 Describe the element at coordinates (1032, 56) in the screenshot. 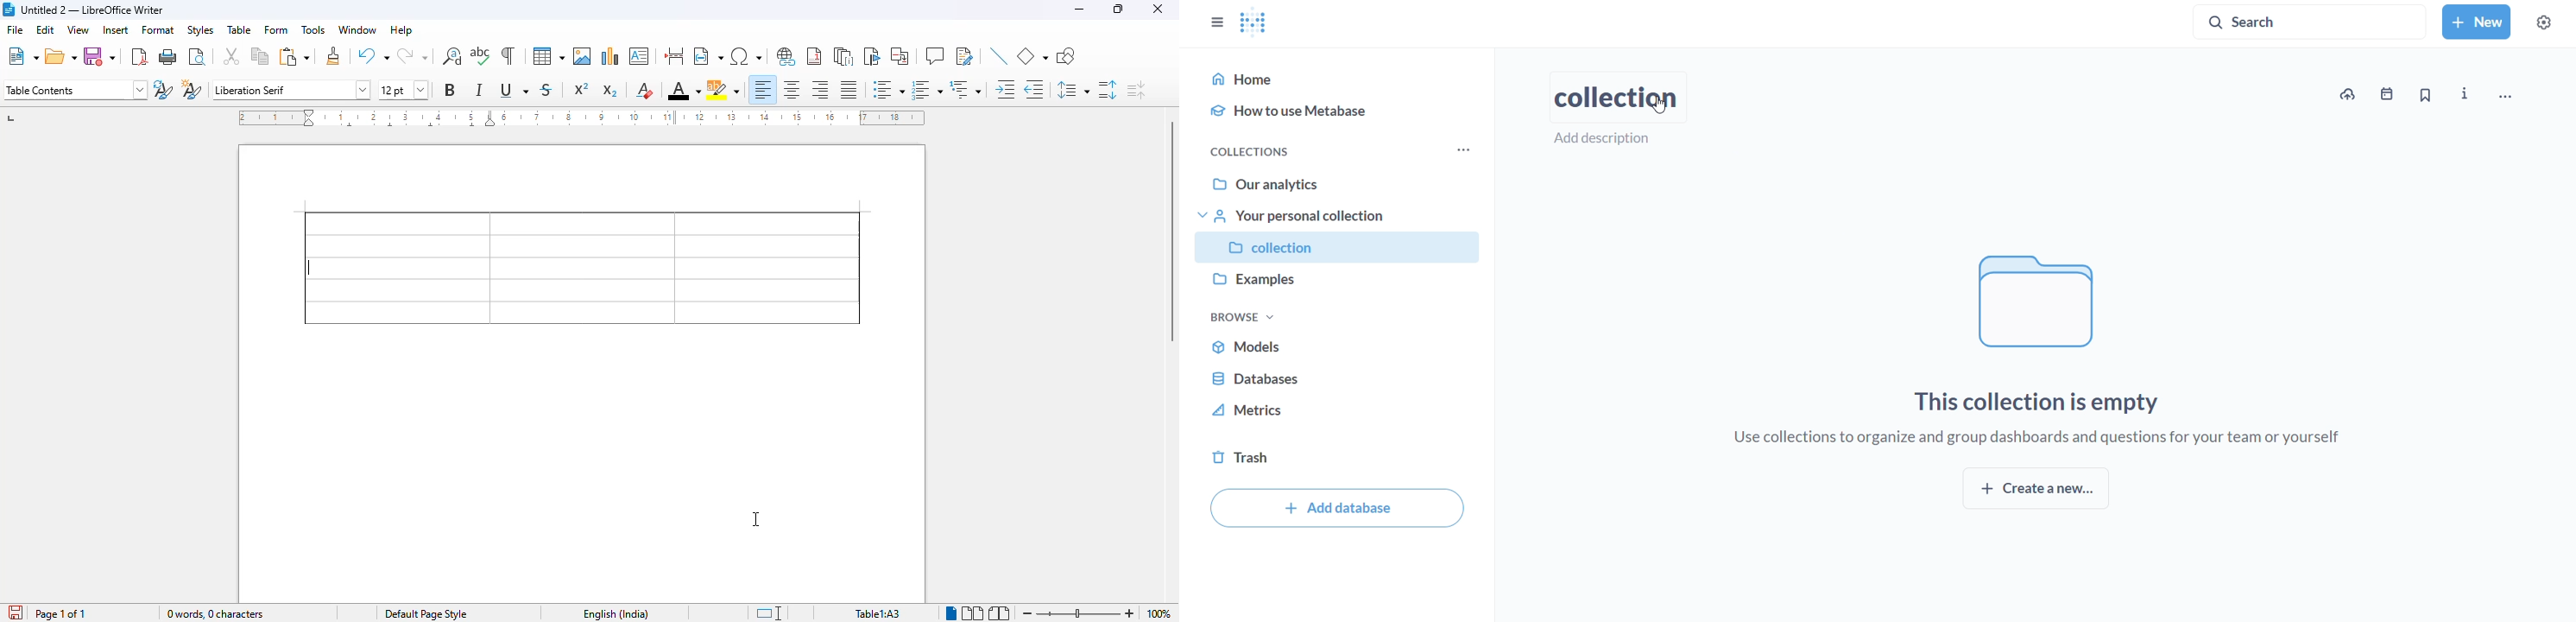

I see `basic shapes` at that location.